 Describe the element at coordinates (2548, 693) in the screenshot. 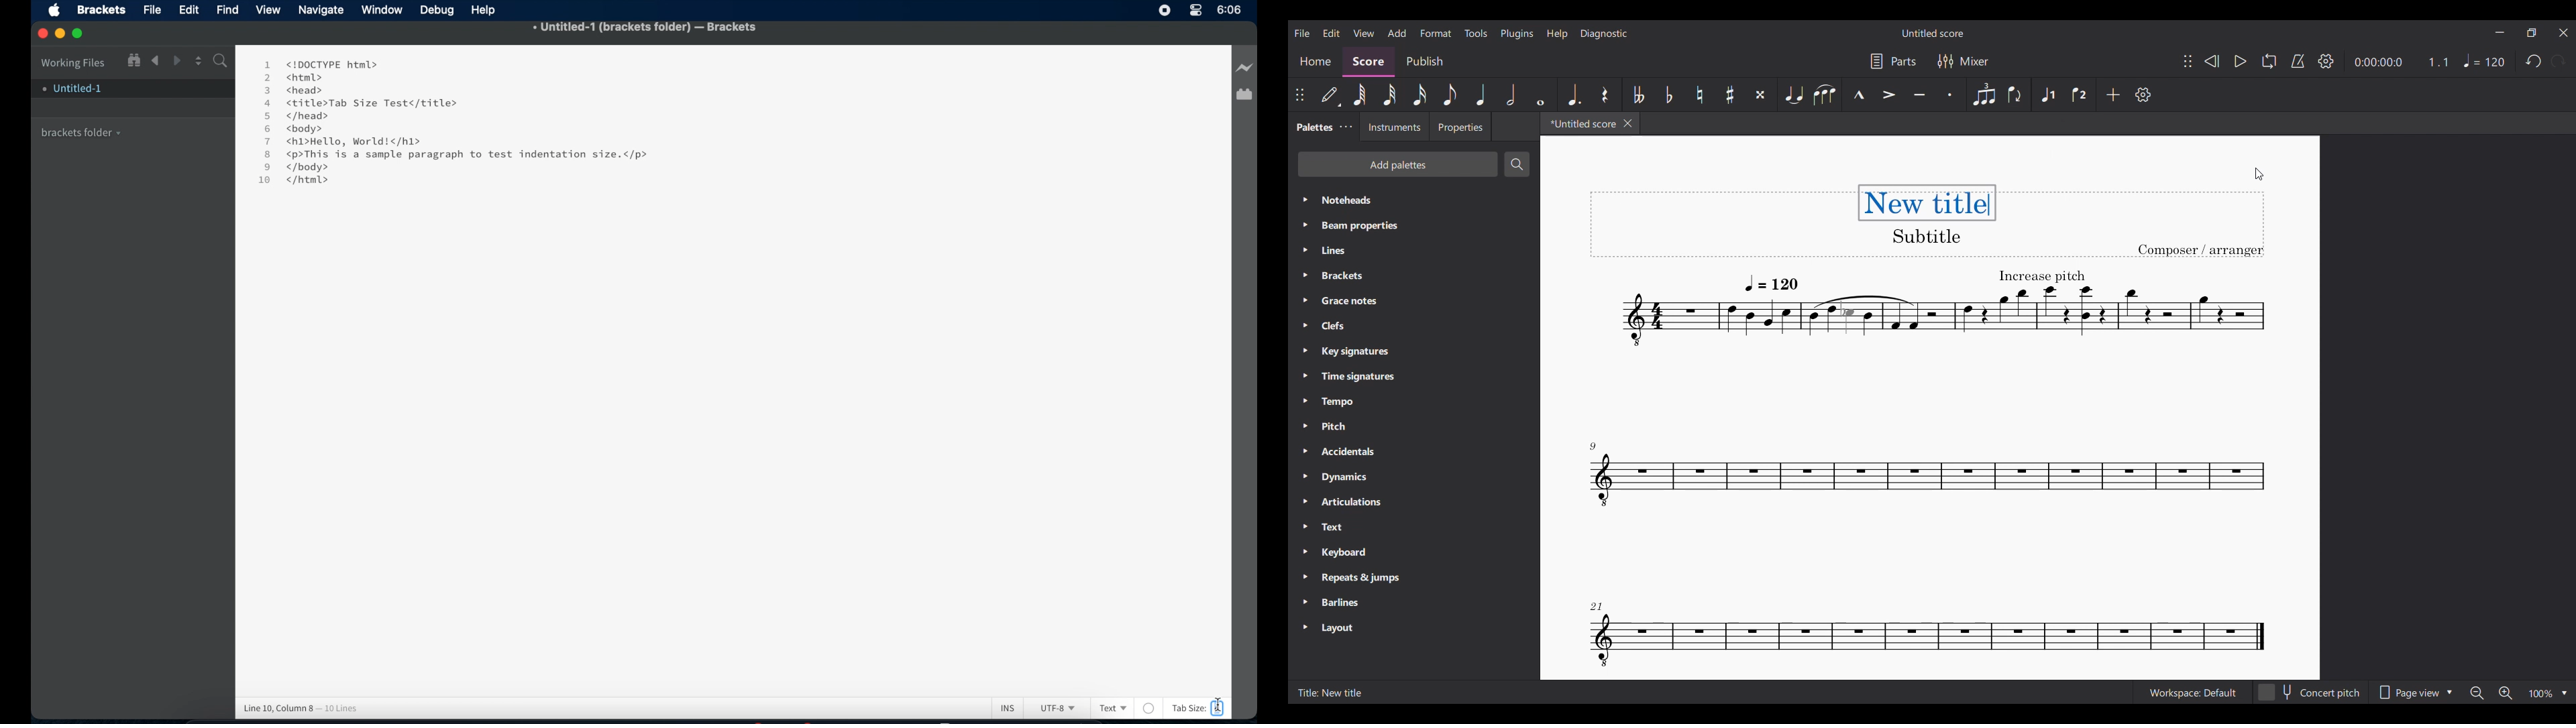

I see `Zoom options` at that location.